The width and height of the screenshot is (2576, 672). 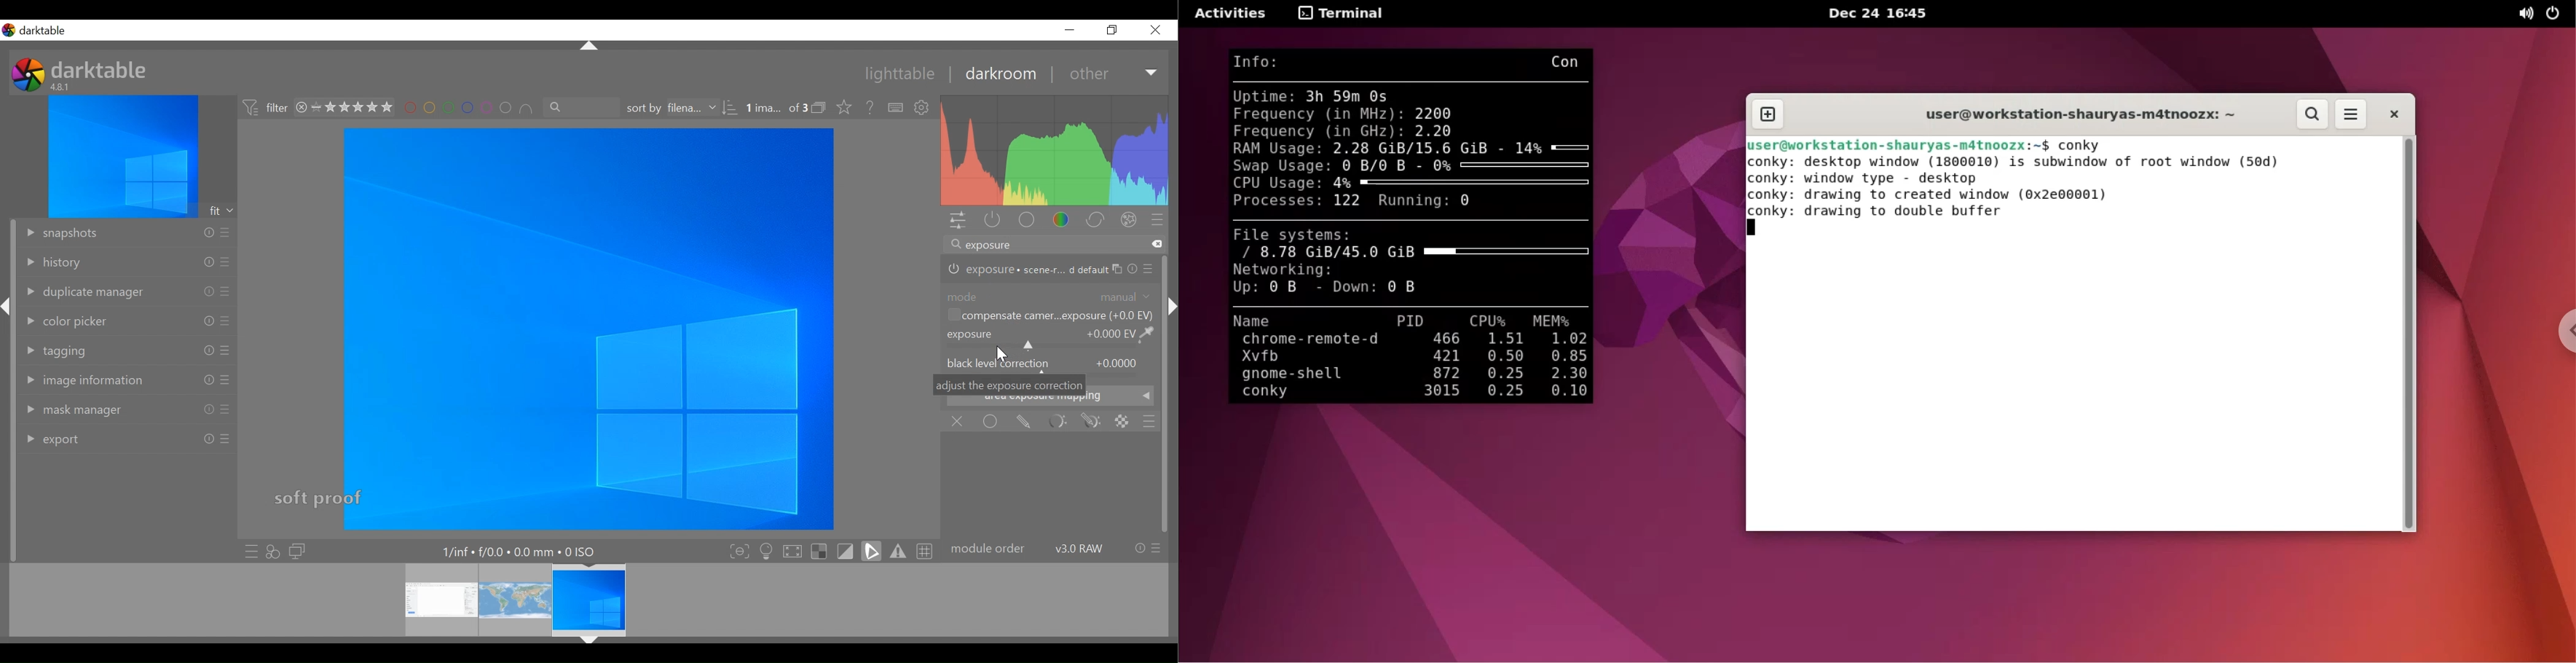 What do you see at coordinates (1004, 354) in the screenshot?
I see `cursor` at bounding box center [1004, 354].